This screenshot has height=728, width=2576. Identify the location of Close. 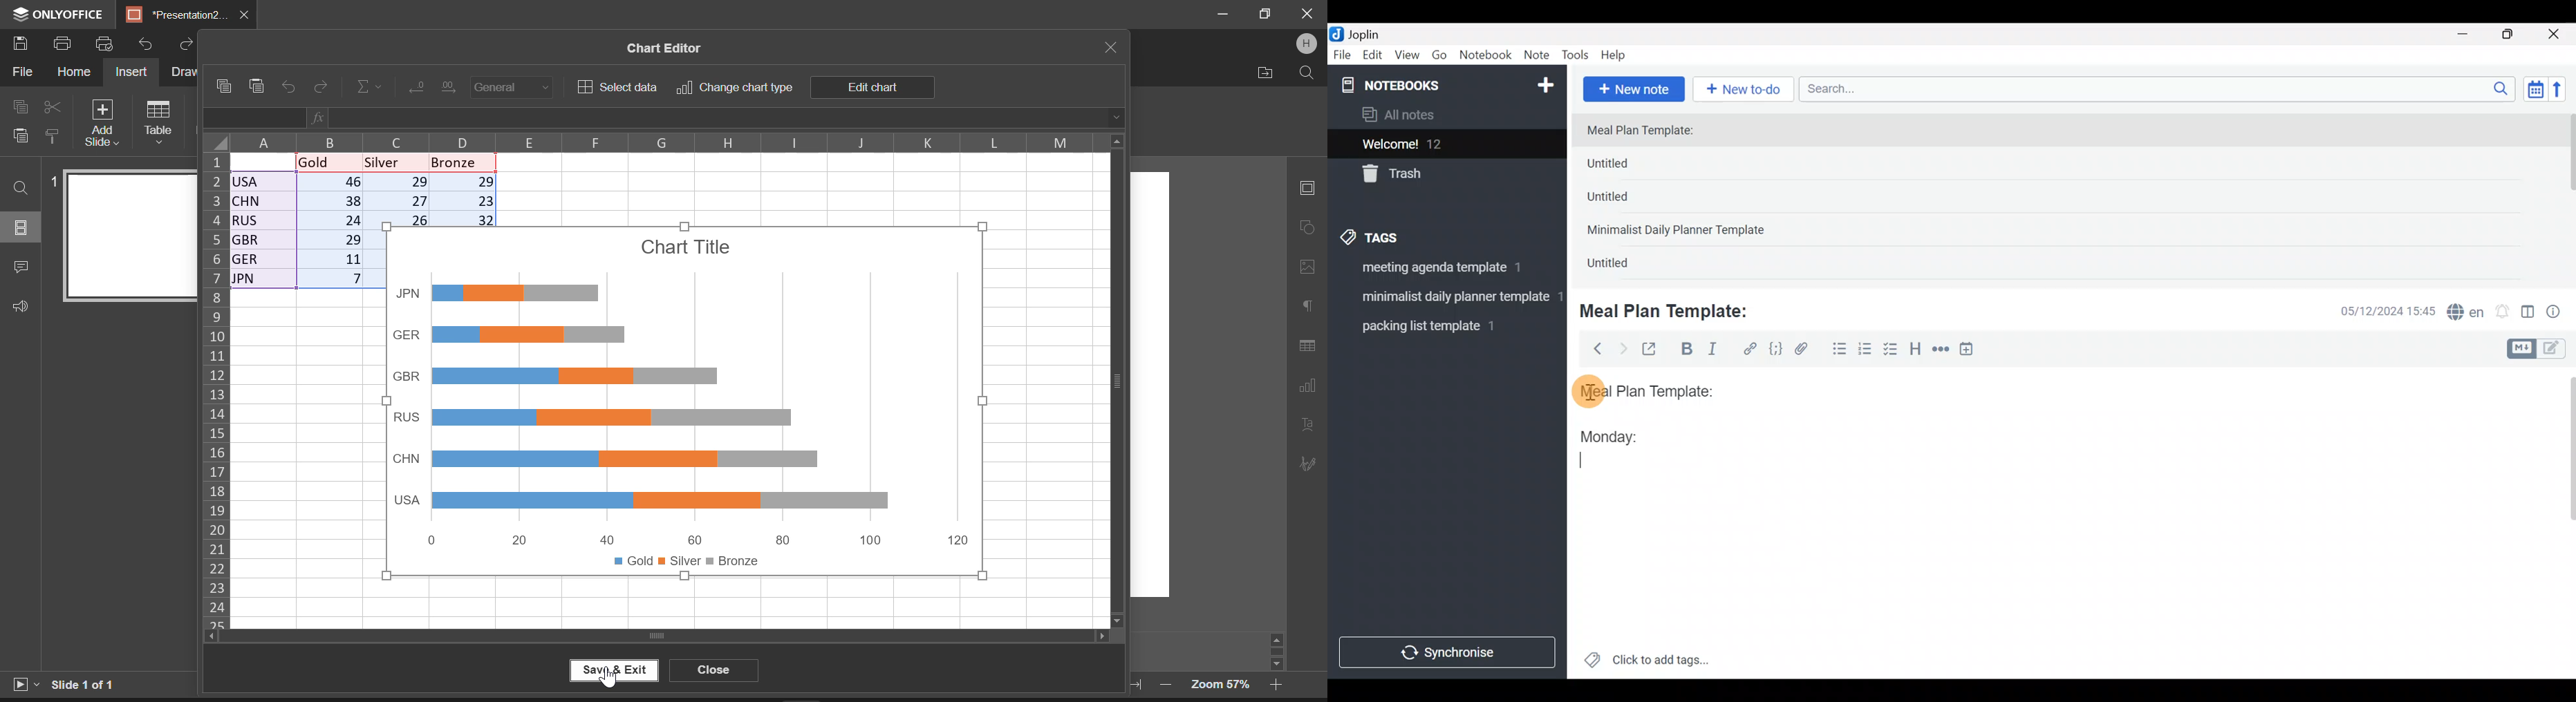
(2556, 35).